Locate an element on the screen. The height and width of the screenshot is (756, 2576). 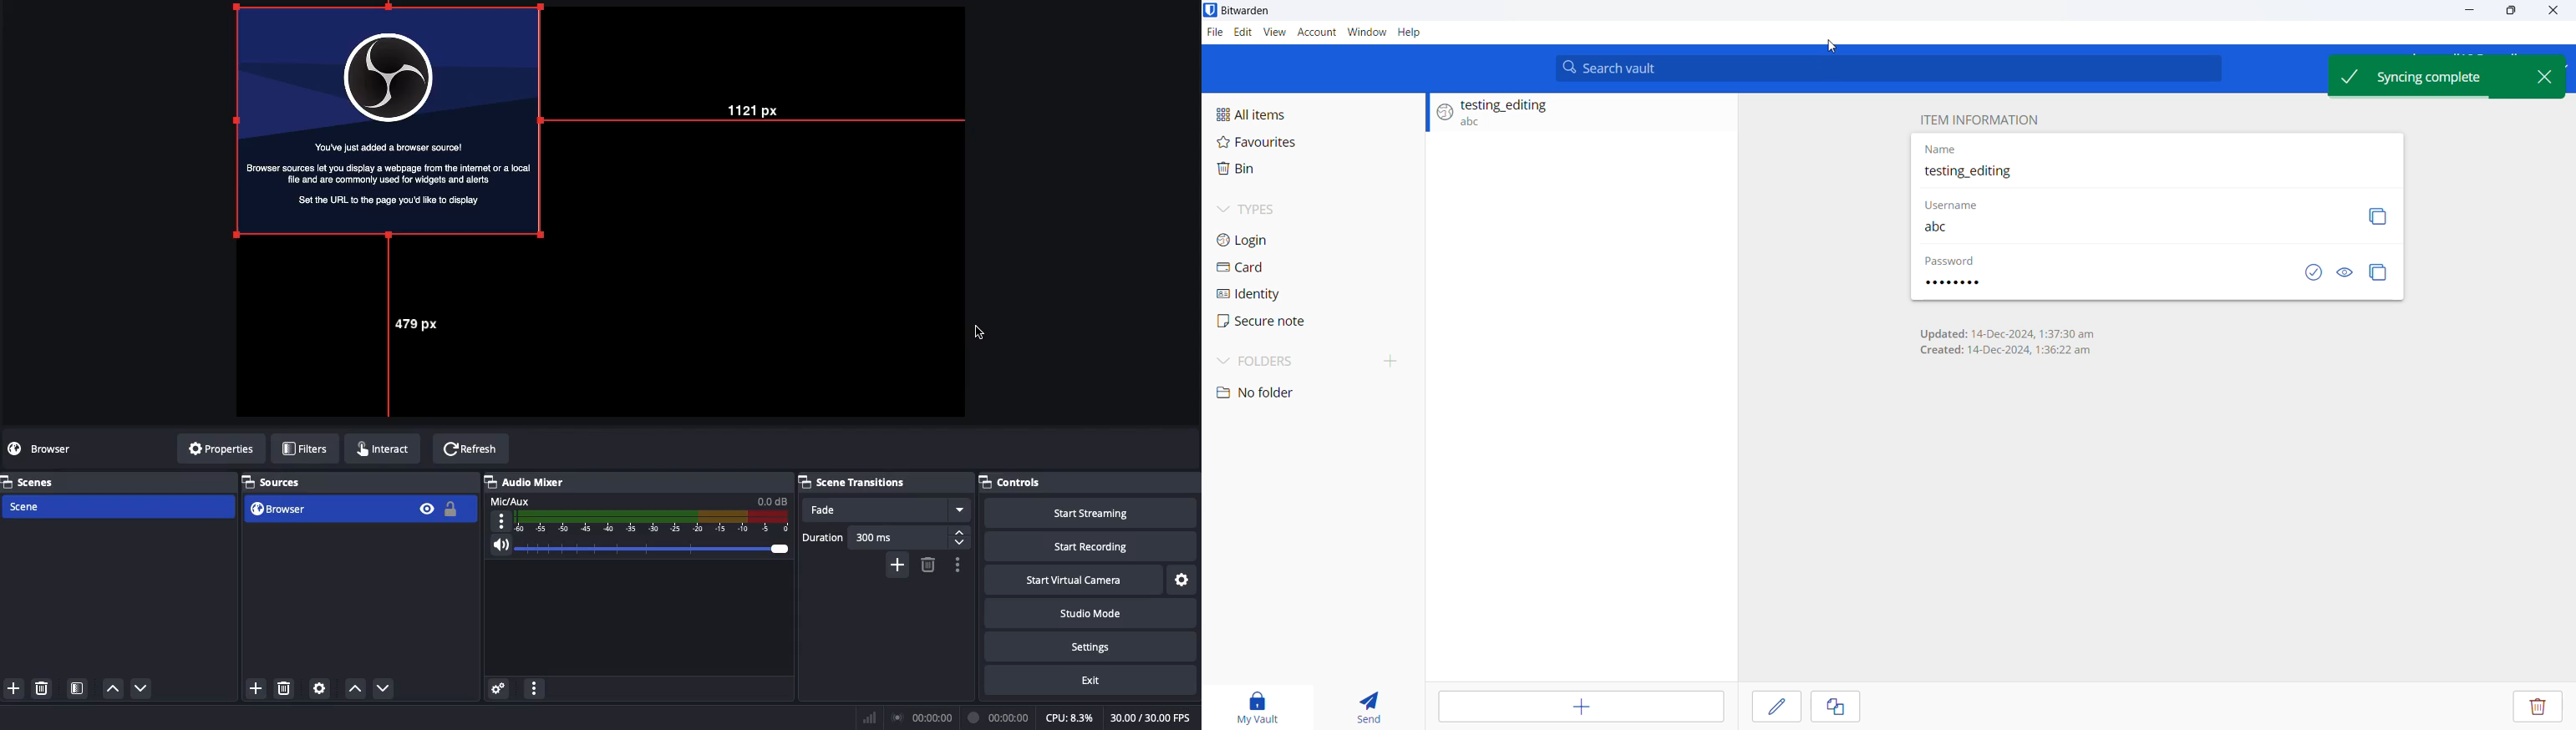
Start streaming is located at coordinates (1096, 509).